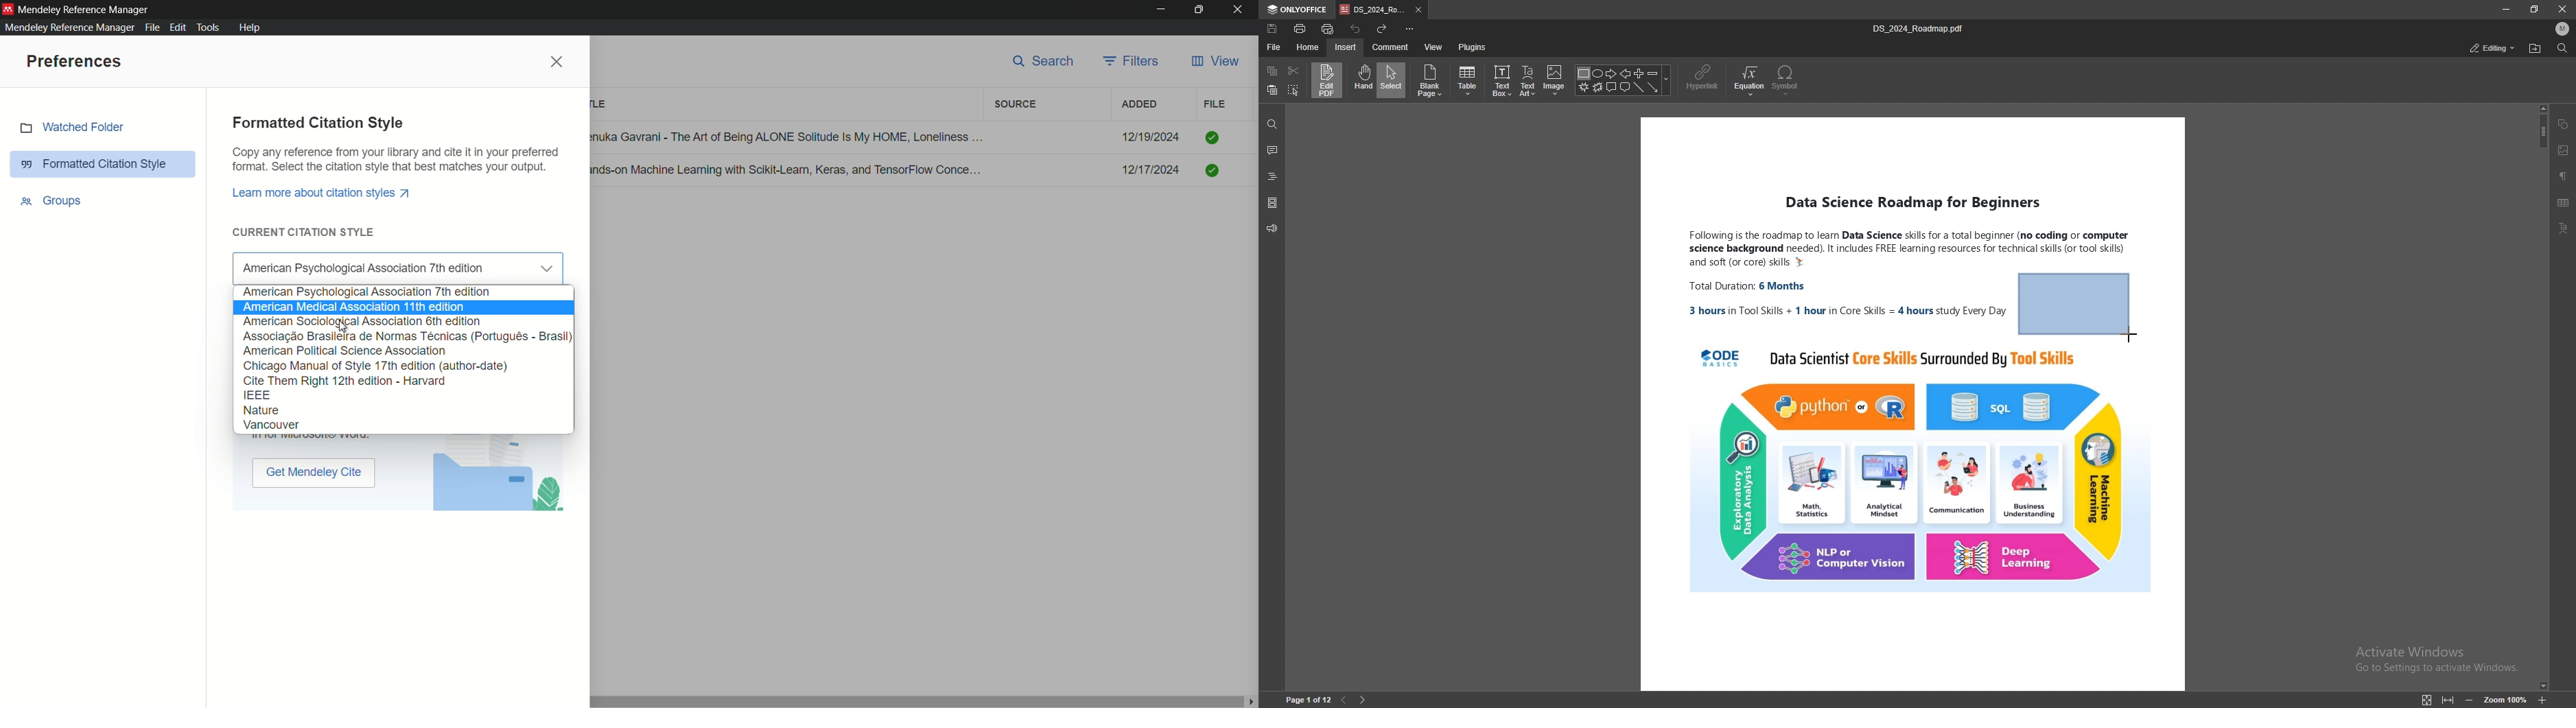 This screenshot has height=728, width=2576. What do you see at coordinates (403, 321) in the screenshot?
I see `American Sociological Association 6th Edition` at bounding box center [403, 321].